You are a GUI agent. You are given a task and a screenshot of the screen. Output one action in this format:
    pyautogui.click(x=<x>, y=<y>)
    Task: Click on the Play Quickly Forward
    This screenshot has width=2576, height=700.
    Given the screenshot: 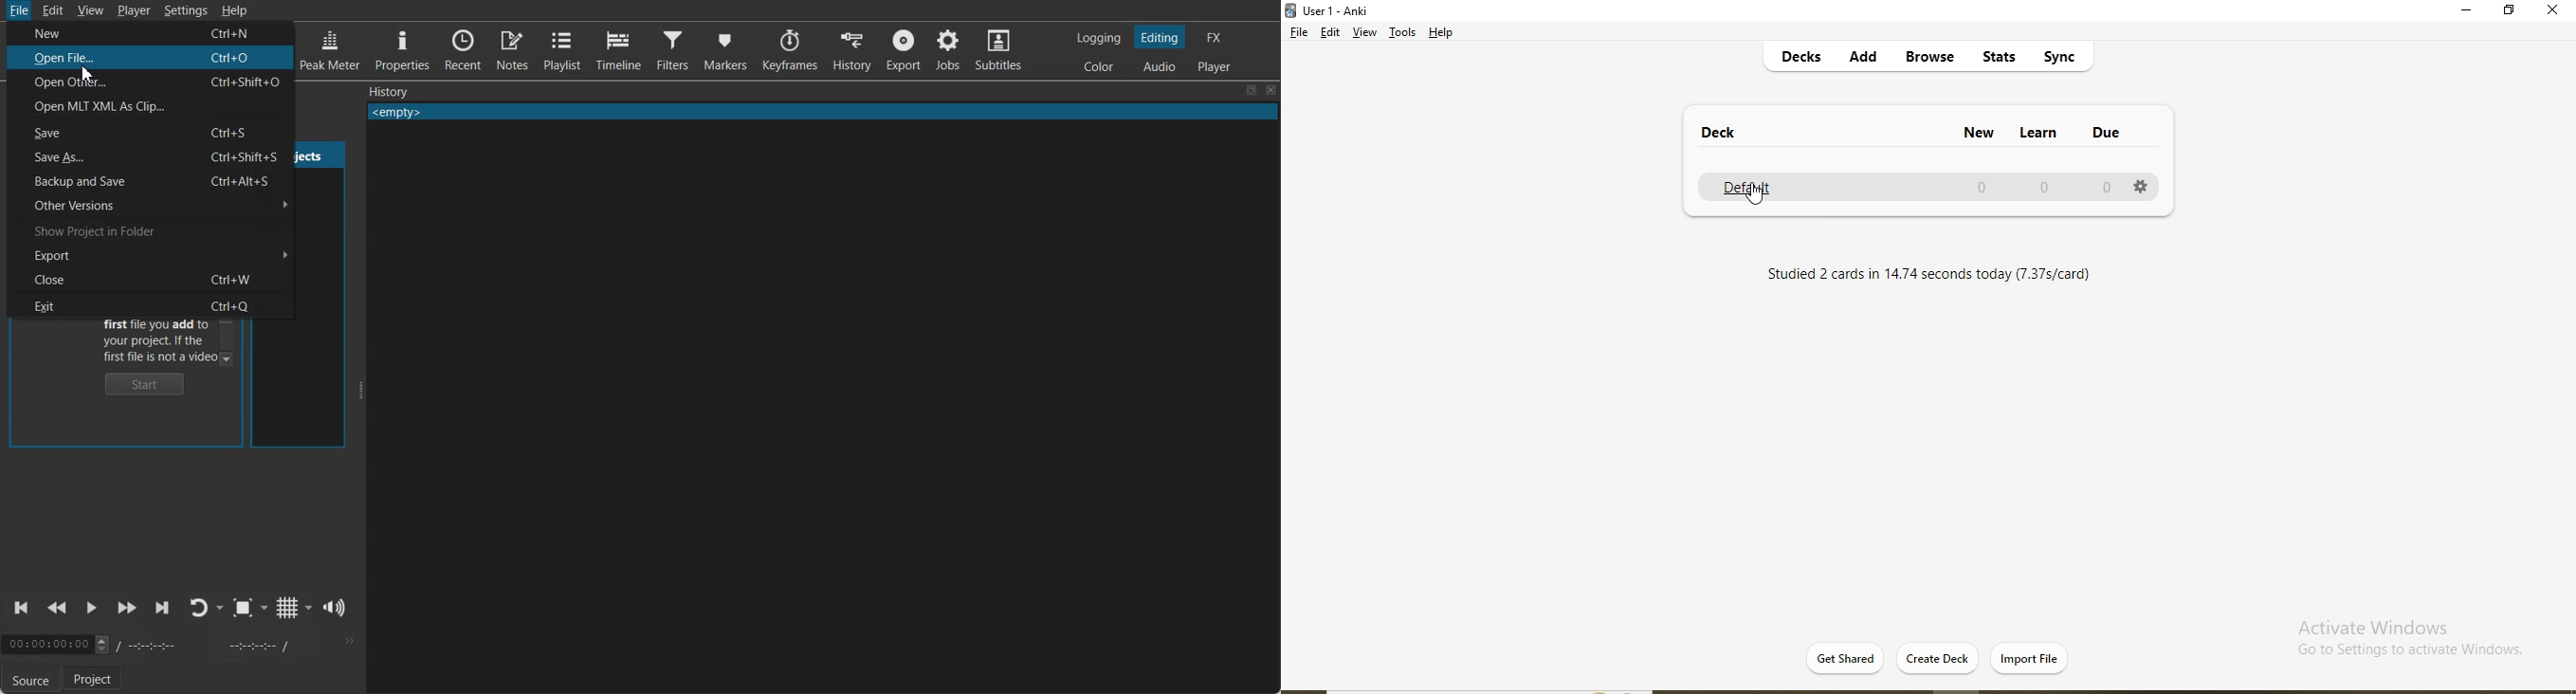 What is the action you would take?
    pyautogui.click(x=127, y=608)
    